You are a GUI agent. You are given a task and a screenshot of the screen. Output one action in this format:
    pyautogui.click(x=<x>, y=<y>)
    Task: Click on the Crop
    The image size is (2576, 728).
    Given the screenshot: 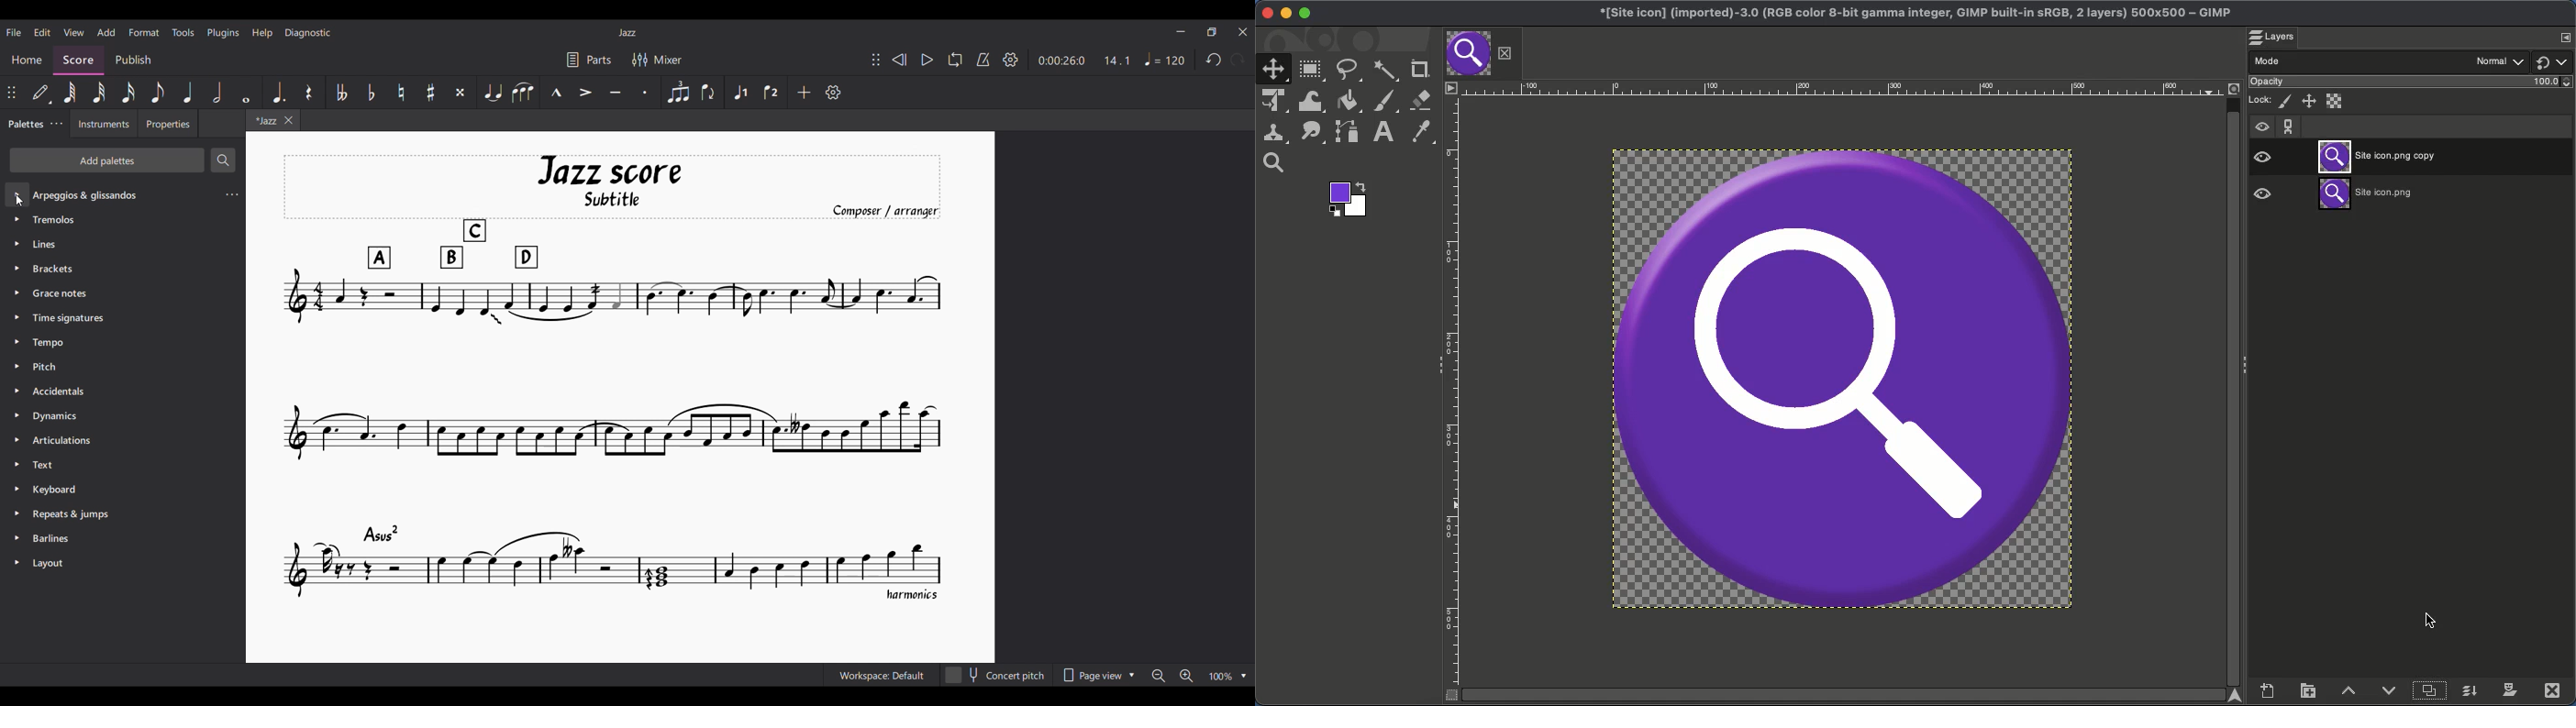 What is the action you would take?
    pyautogui.click(x=1419, y=68)
    